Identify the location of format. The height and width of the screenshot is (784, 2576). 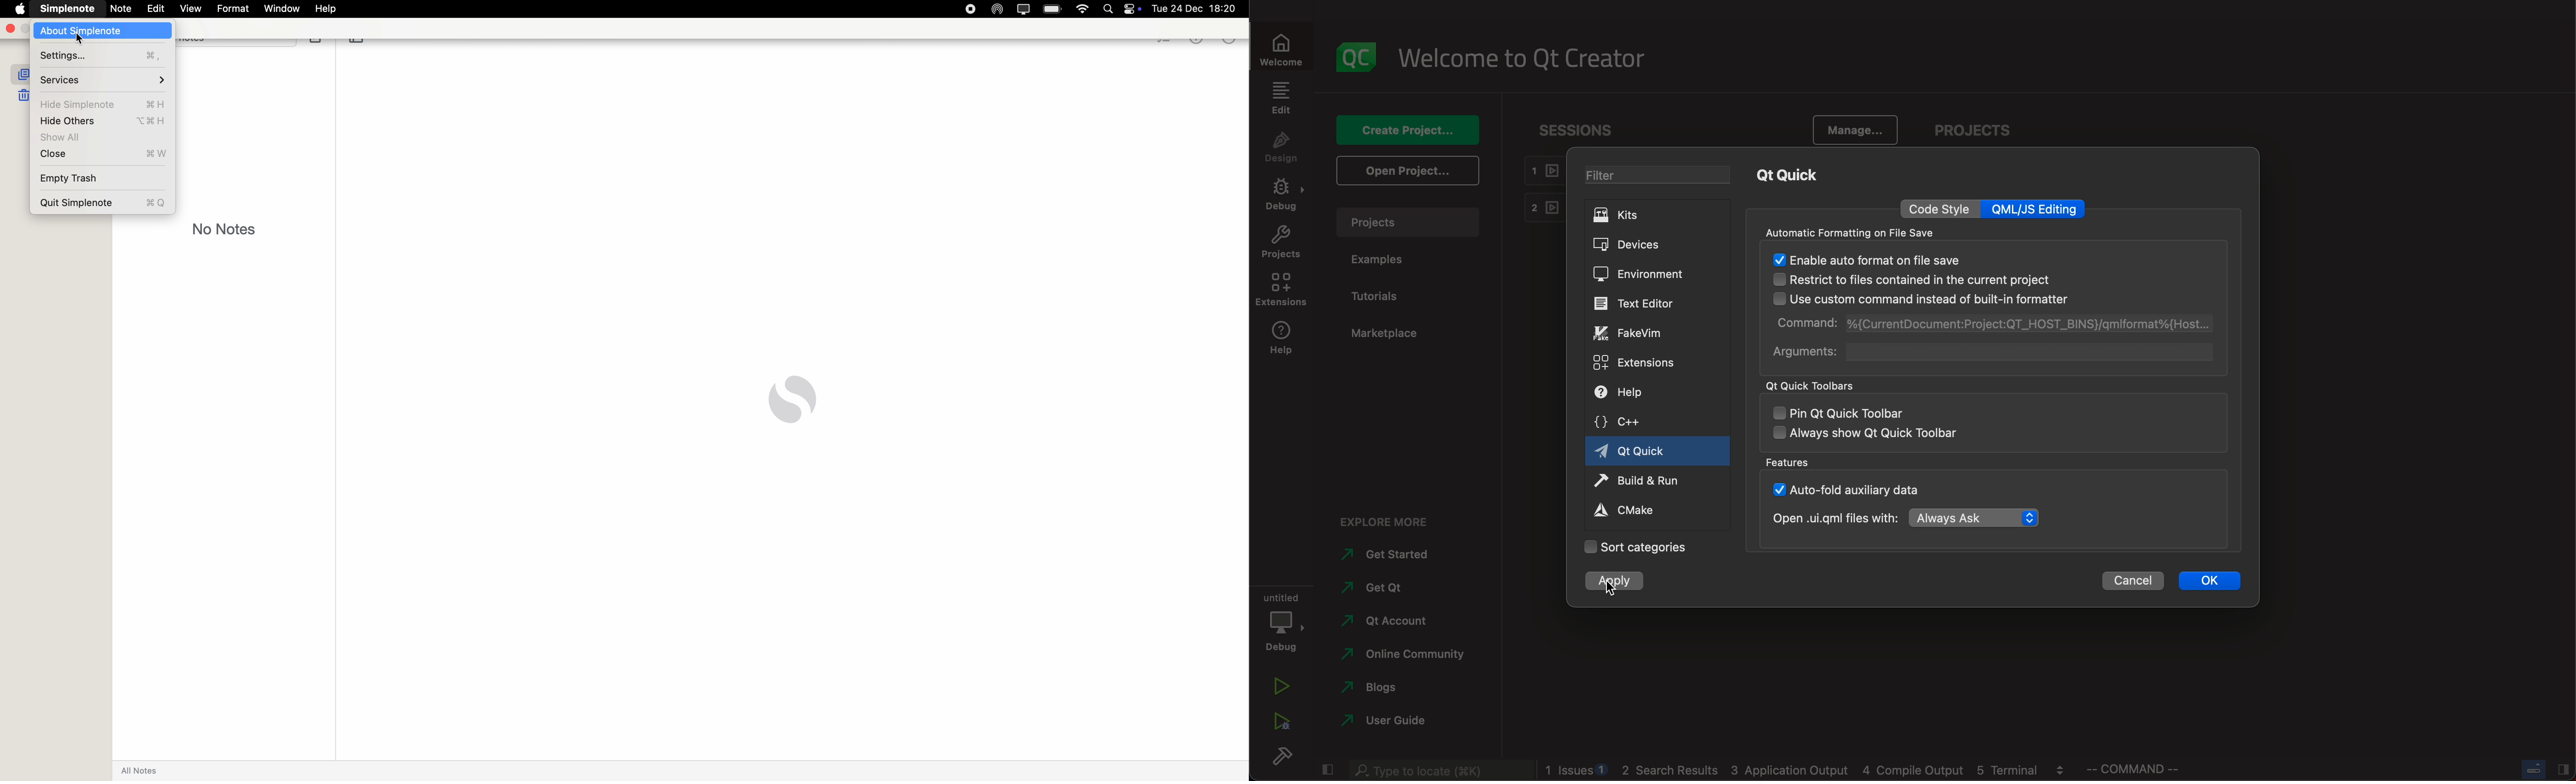
(233, 8).